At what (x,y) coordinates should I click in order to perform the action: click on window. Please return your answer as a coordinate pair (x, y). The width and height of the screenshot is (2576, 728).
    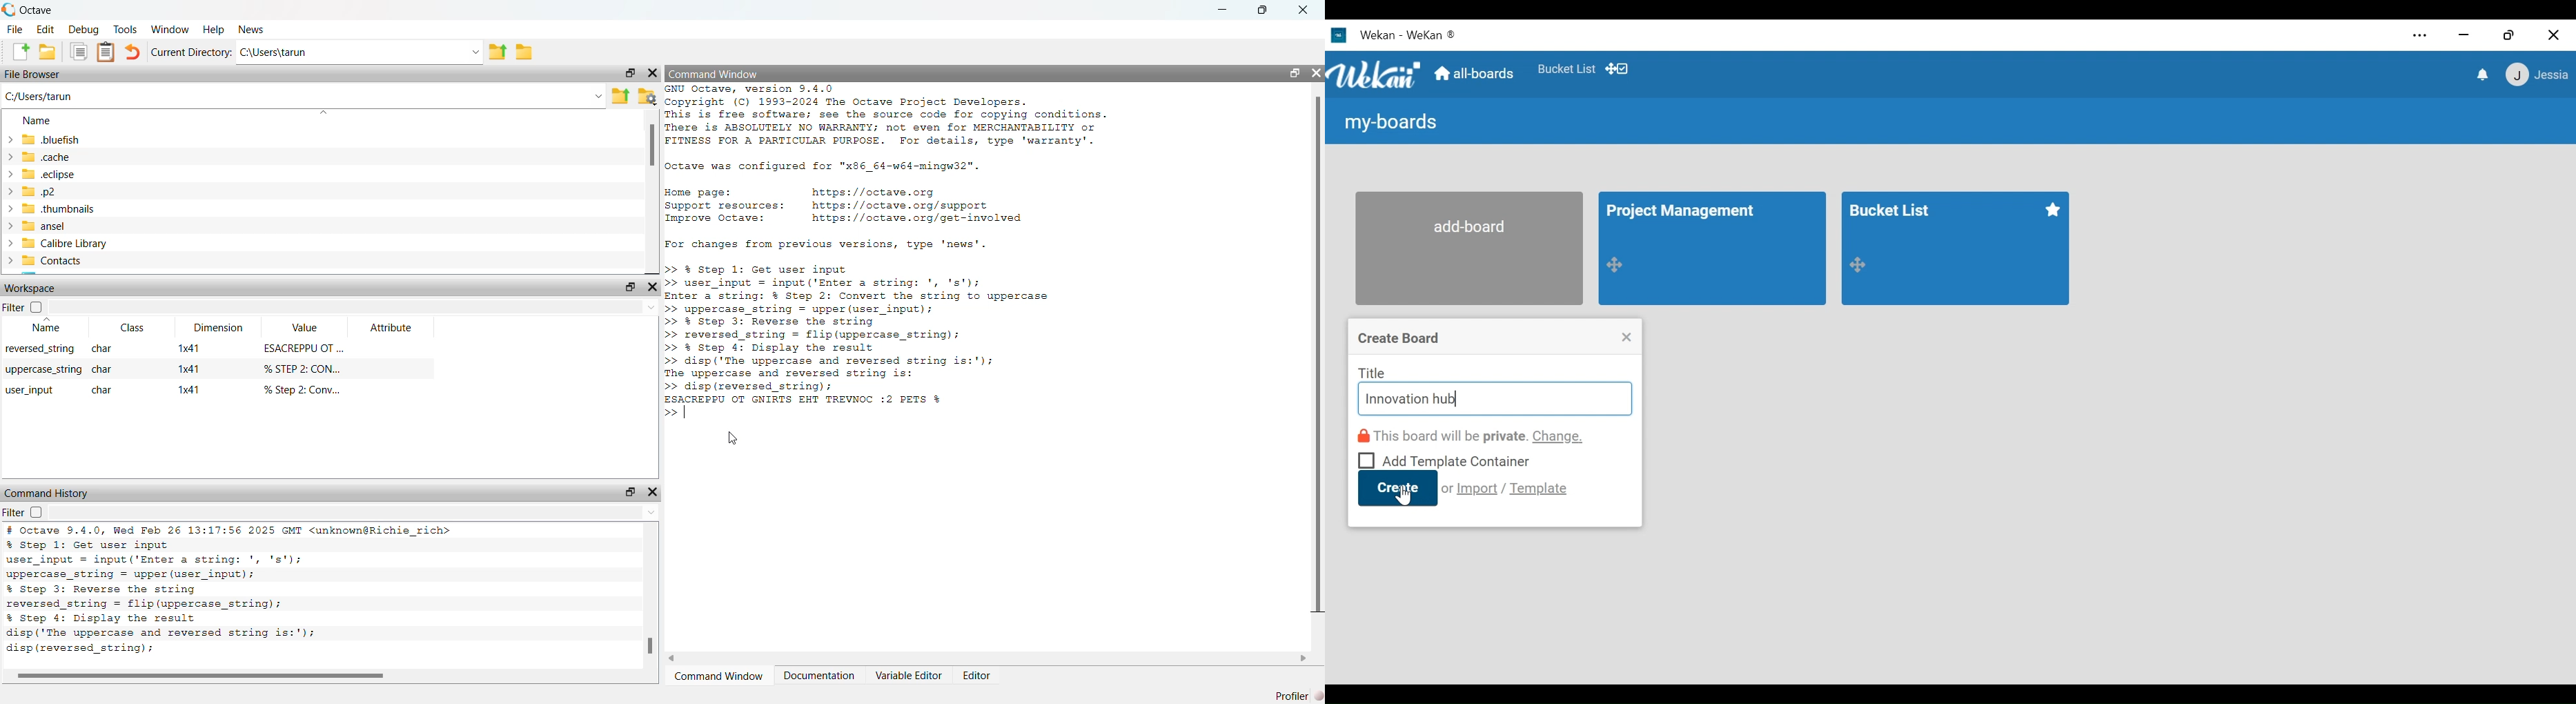
    Looking at the image, I should click on (172, 28).